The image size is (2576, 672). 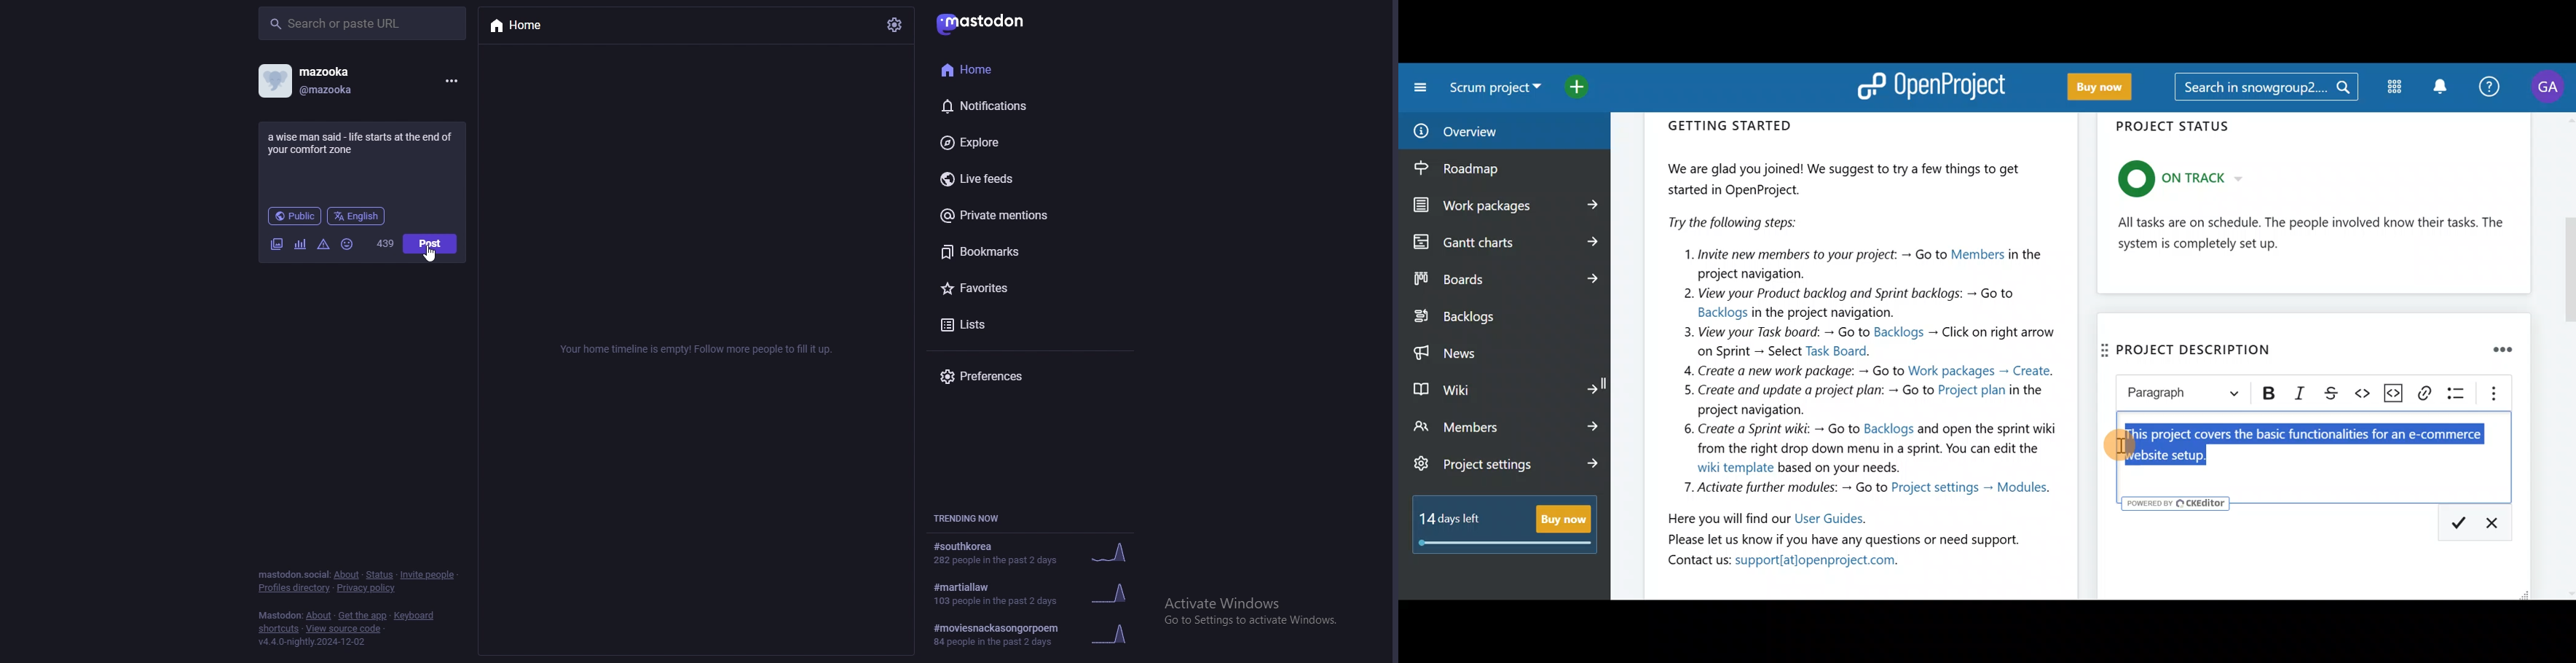 What do you see at coordinates (346, 574) in the screenshot?
I see `about` at bounding box center [346, 574].